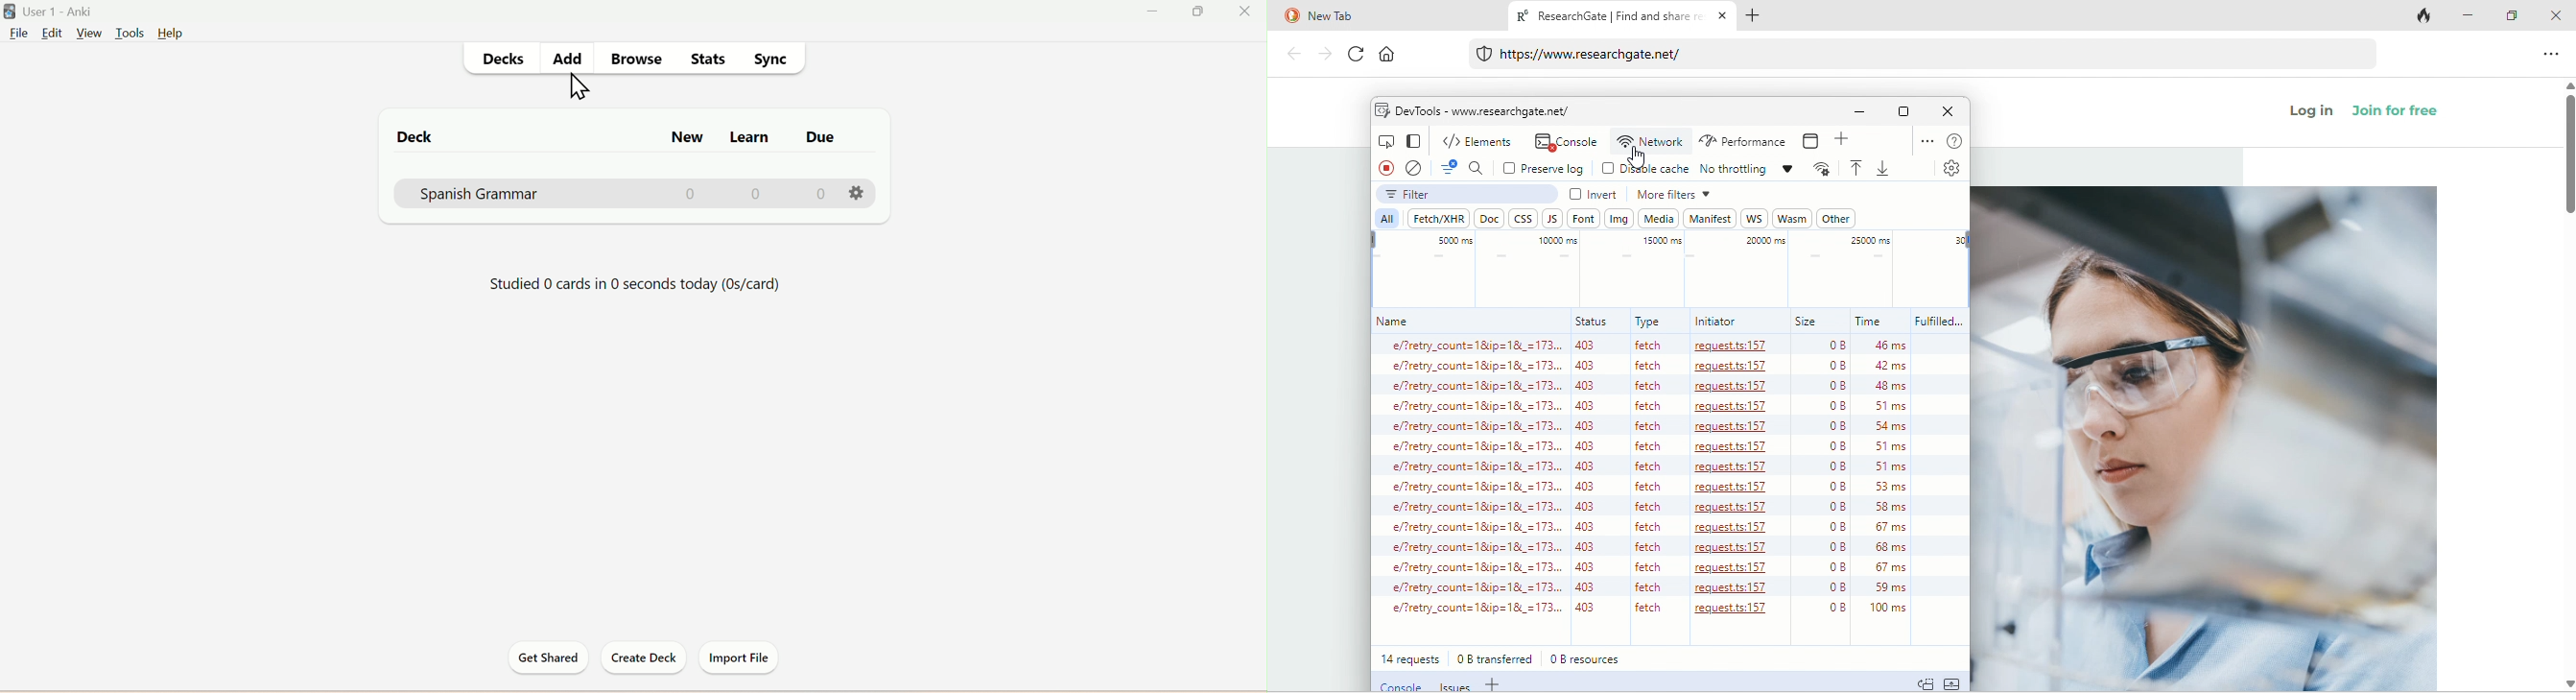 The height and width of the screenshot is (700, 2576). I want to click on Help, so click(169, 34).